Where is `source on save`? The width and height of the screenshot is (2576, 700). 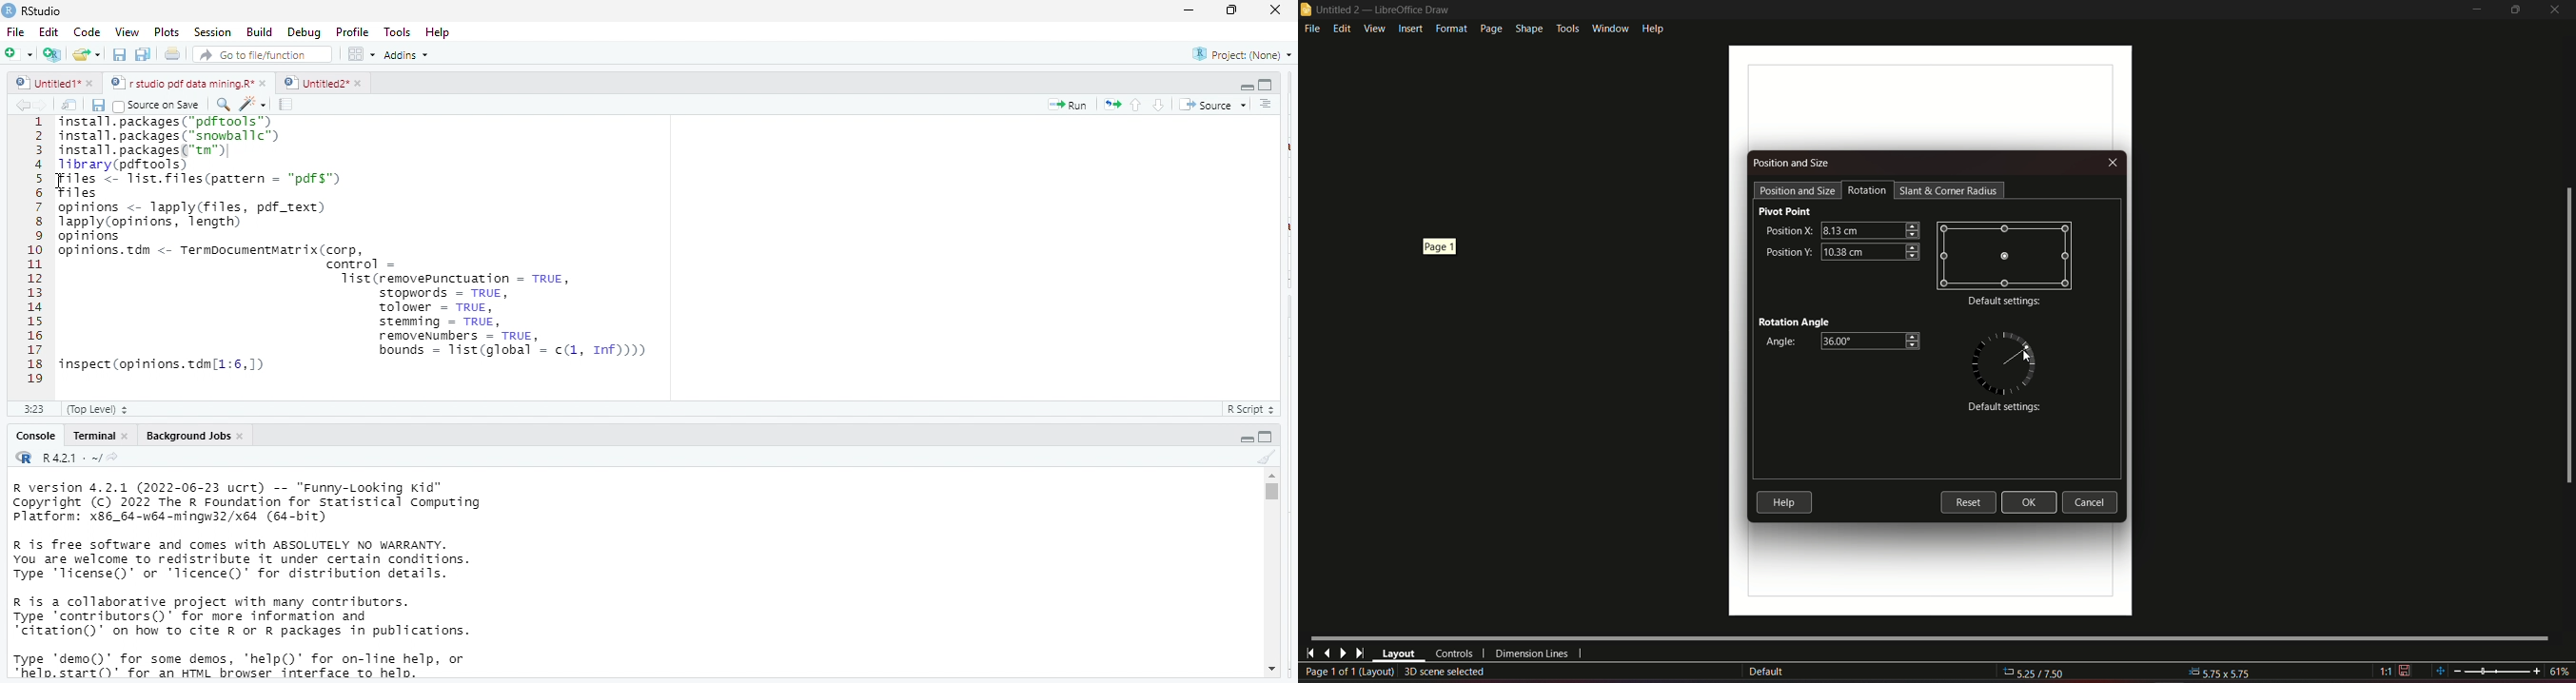 source on save is located at coordinates (160, 105).